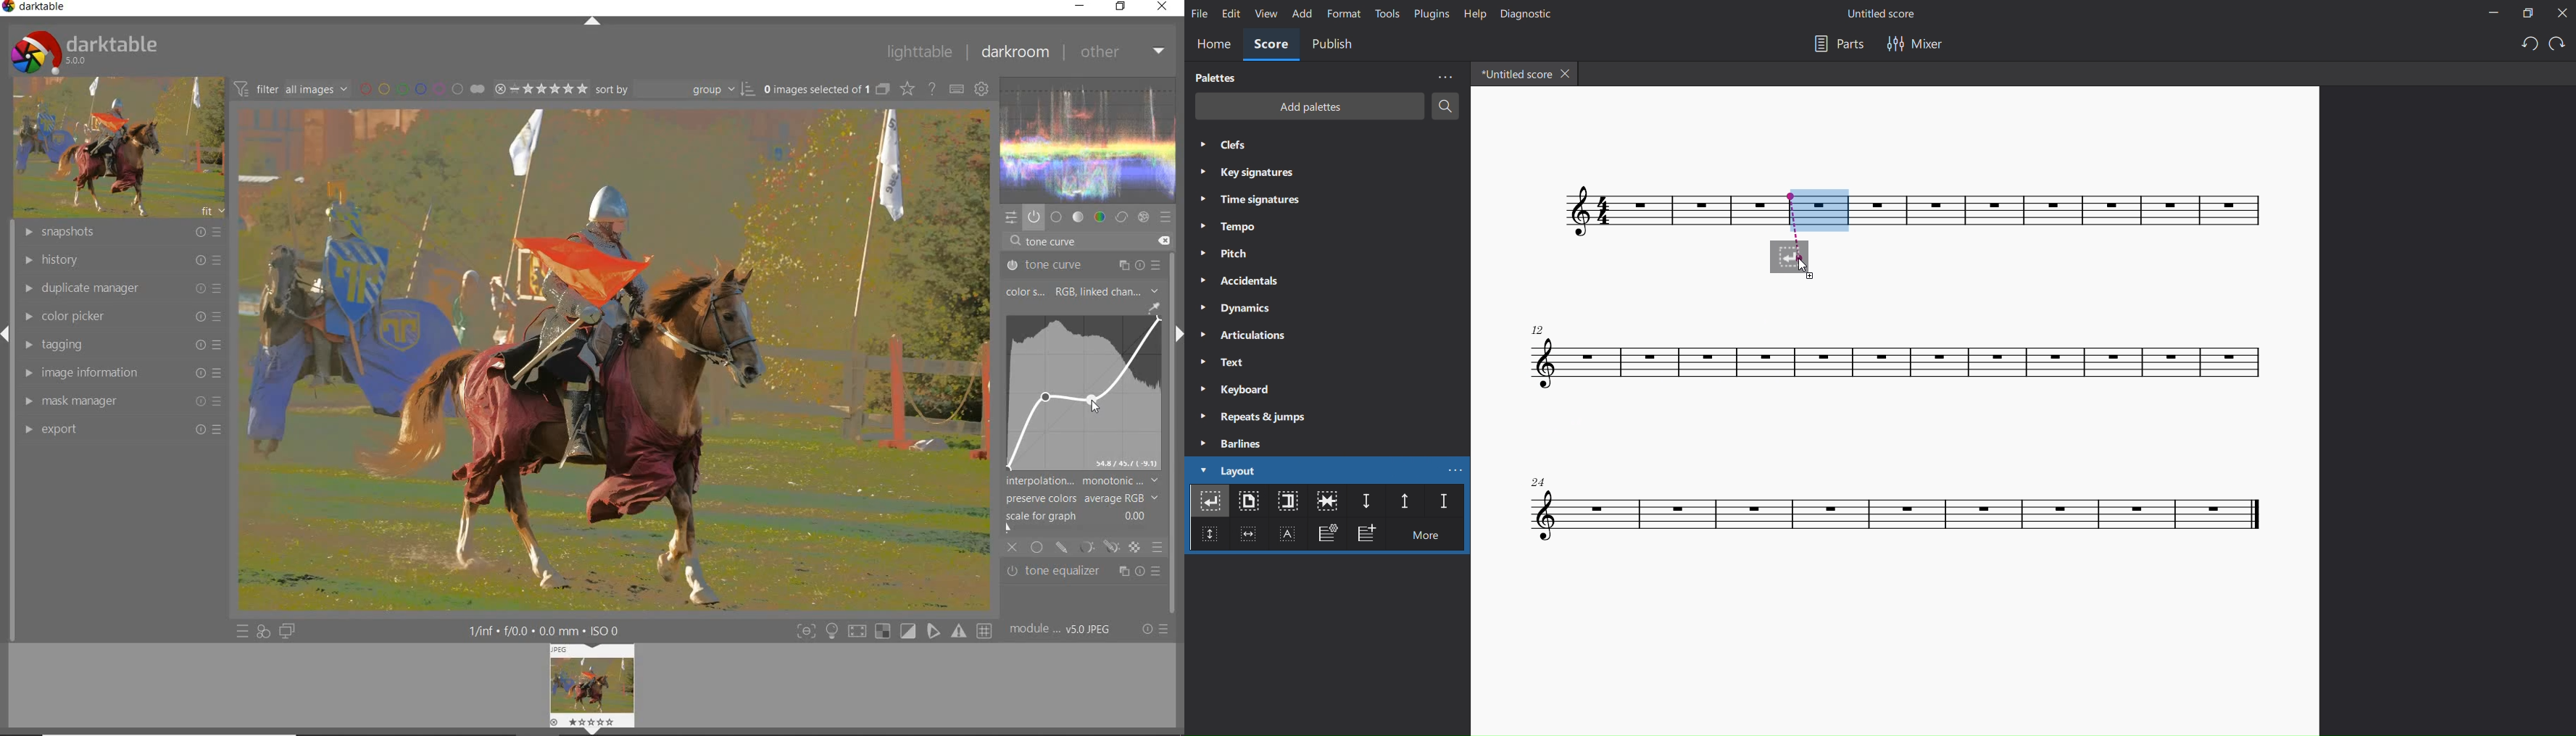  What do you see at coordinates (1143, 217) in the screenshot?
I see `effect` at bounding box center [1143, 217].